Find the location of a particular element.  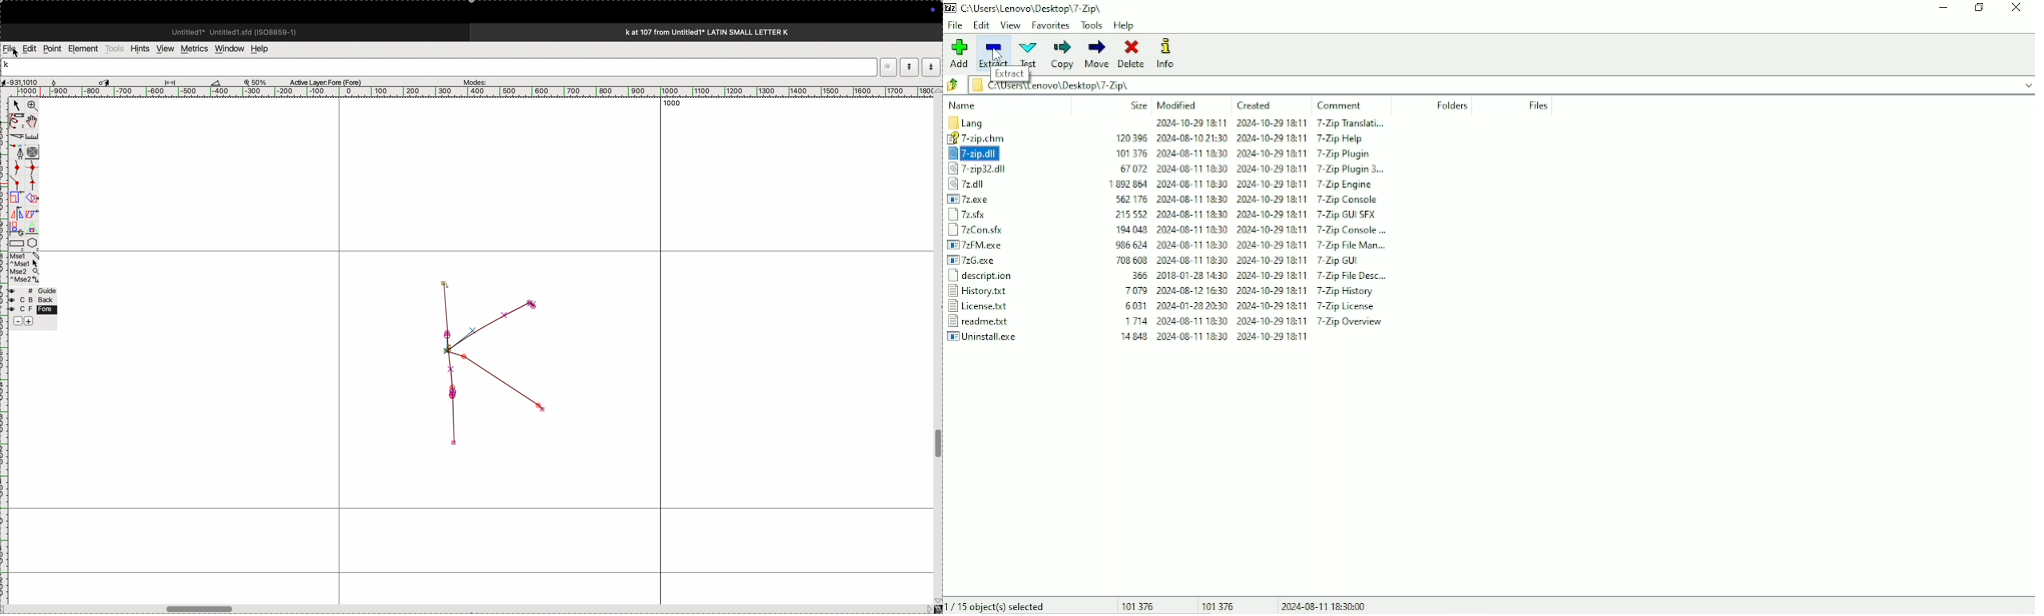

zoom is located at coordinates (259, 82).